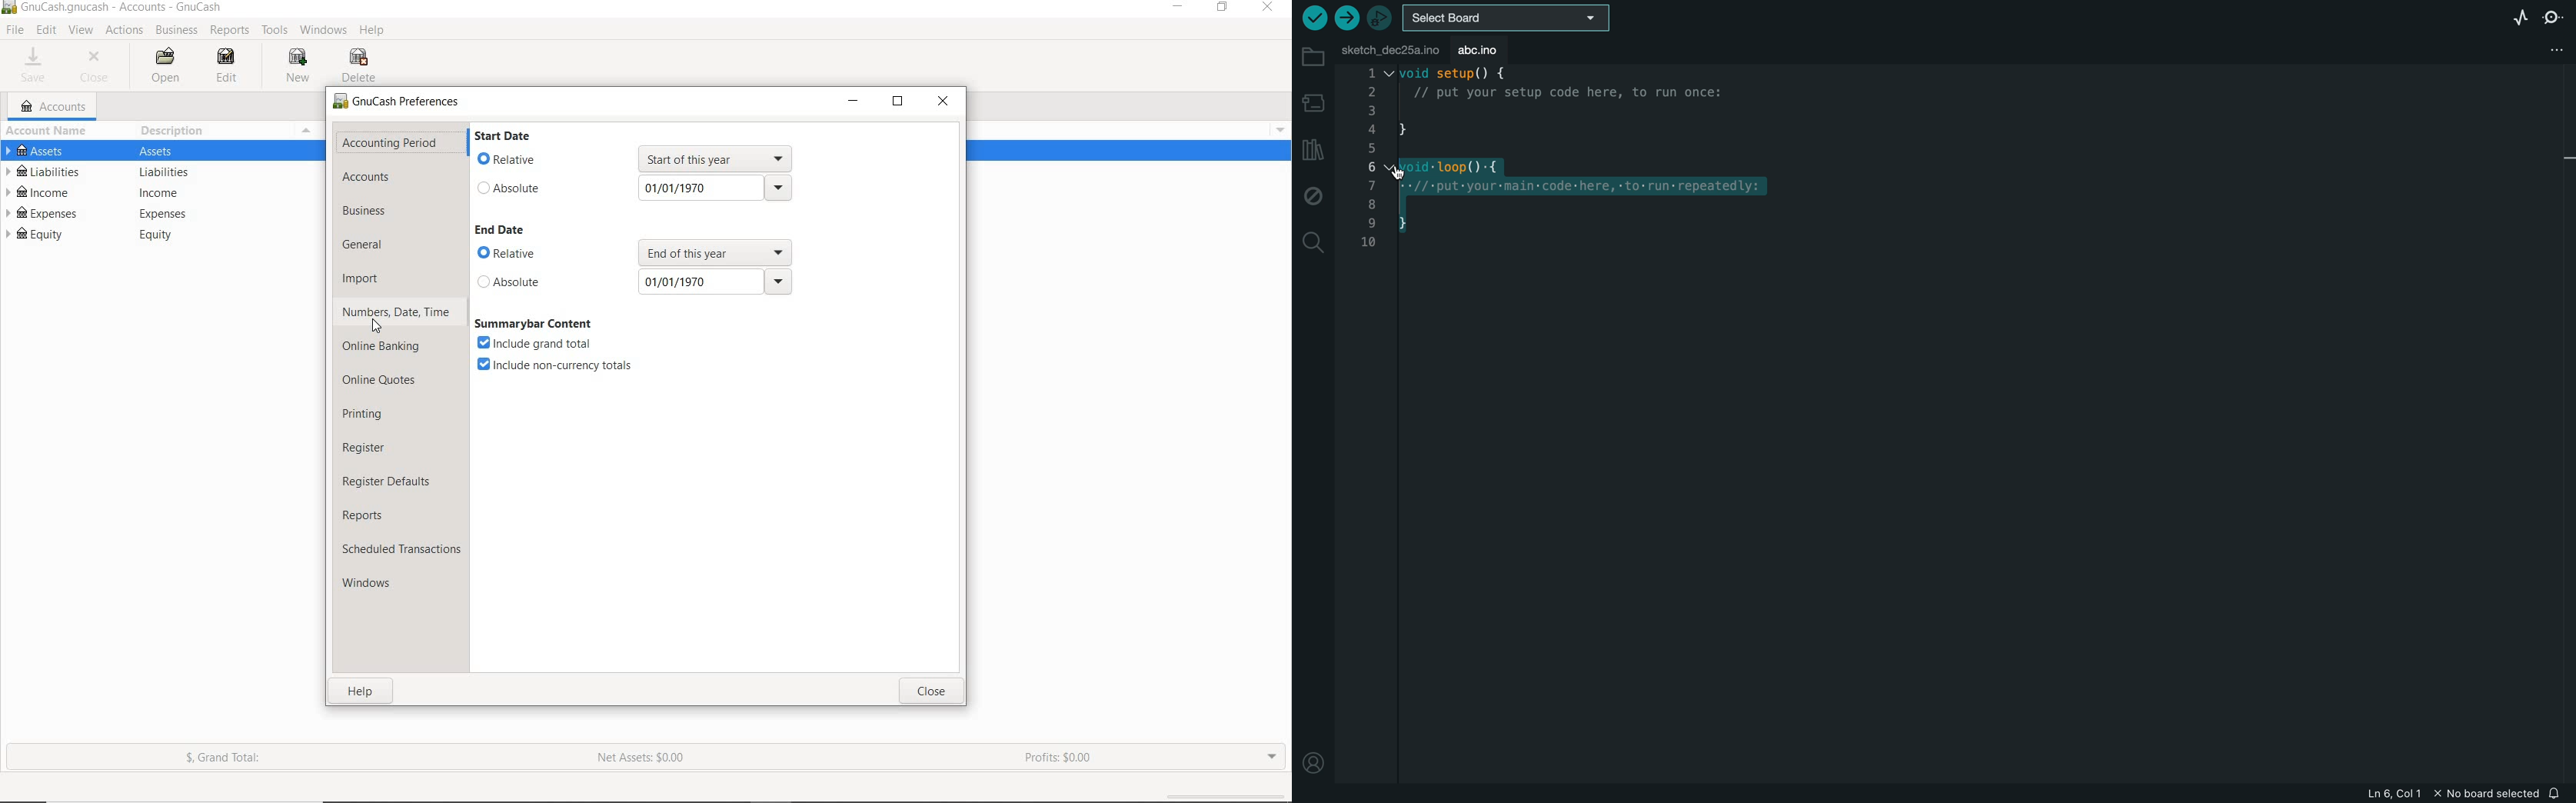 This screenshot has width=2576, height=812. I want to click on EDIT, so click(228, 67).